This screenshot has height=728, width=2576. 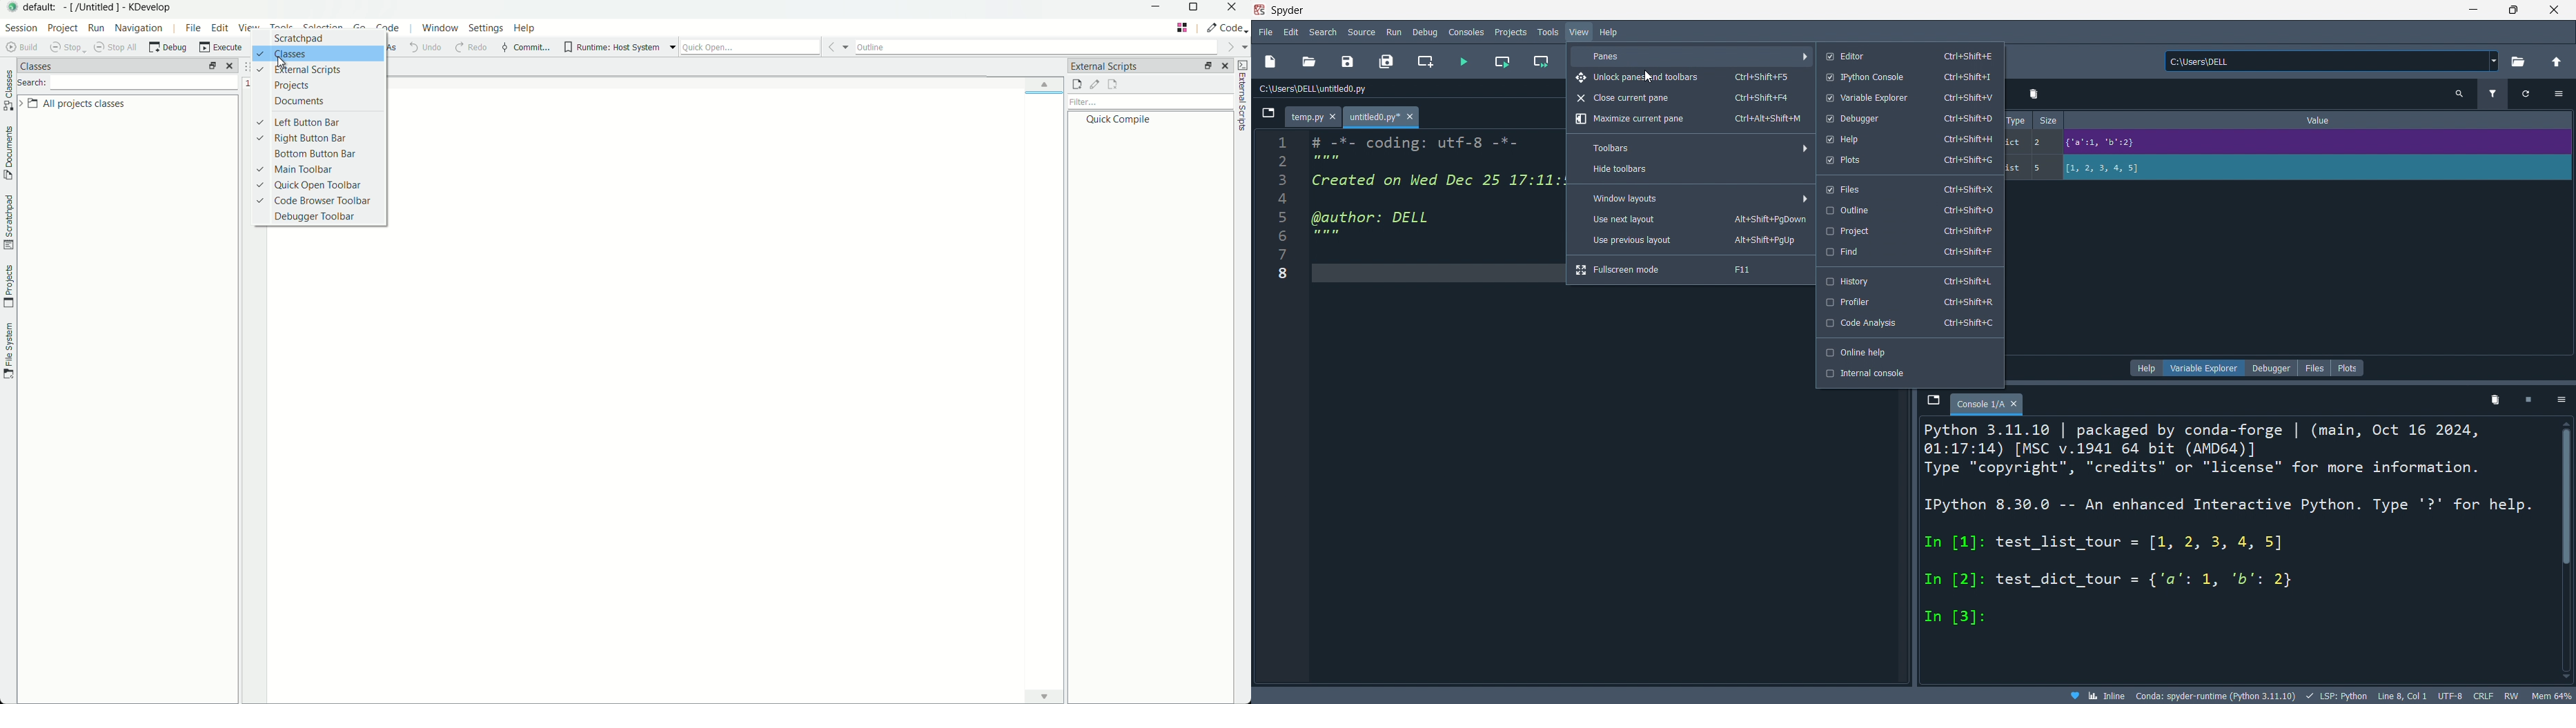 I want to click on project, so click(x=1909, y=231).